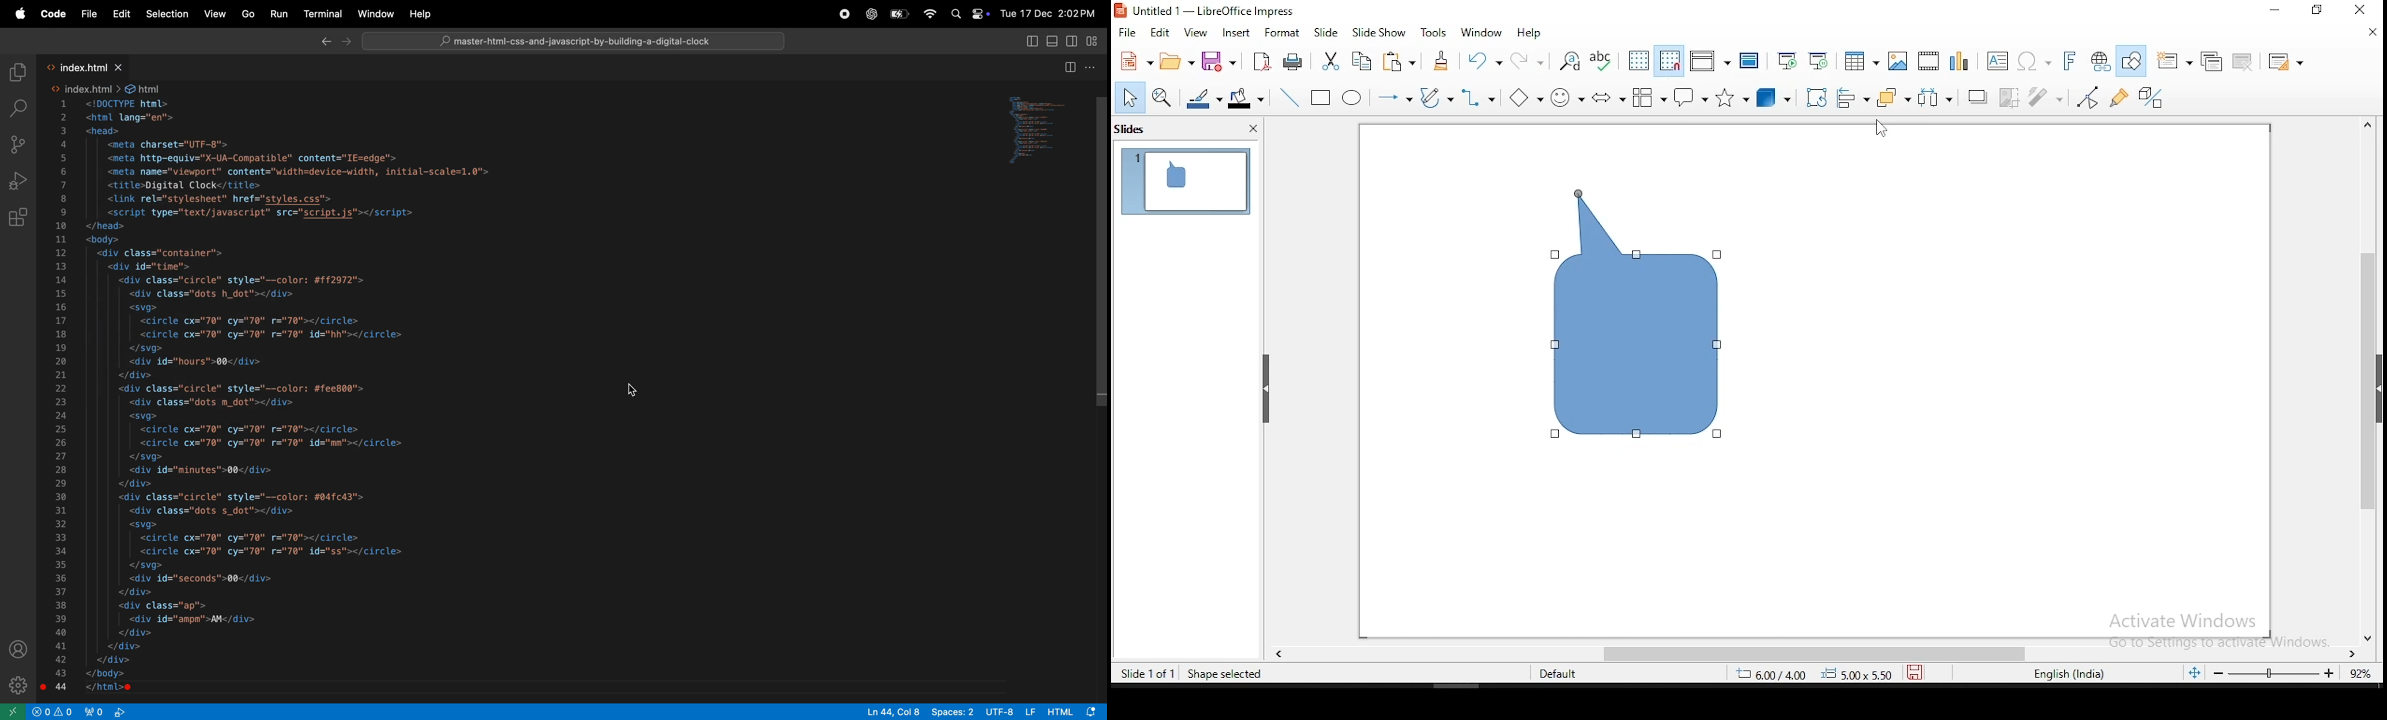 This screenshot has width=2408, height=728. What do you see at coordinates (1565, 95) in the screenshot?
I see `symbol shapes` at bounding box center [1565, 95].